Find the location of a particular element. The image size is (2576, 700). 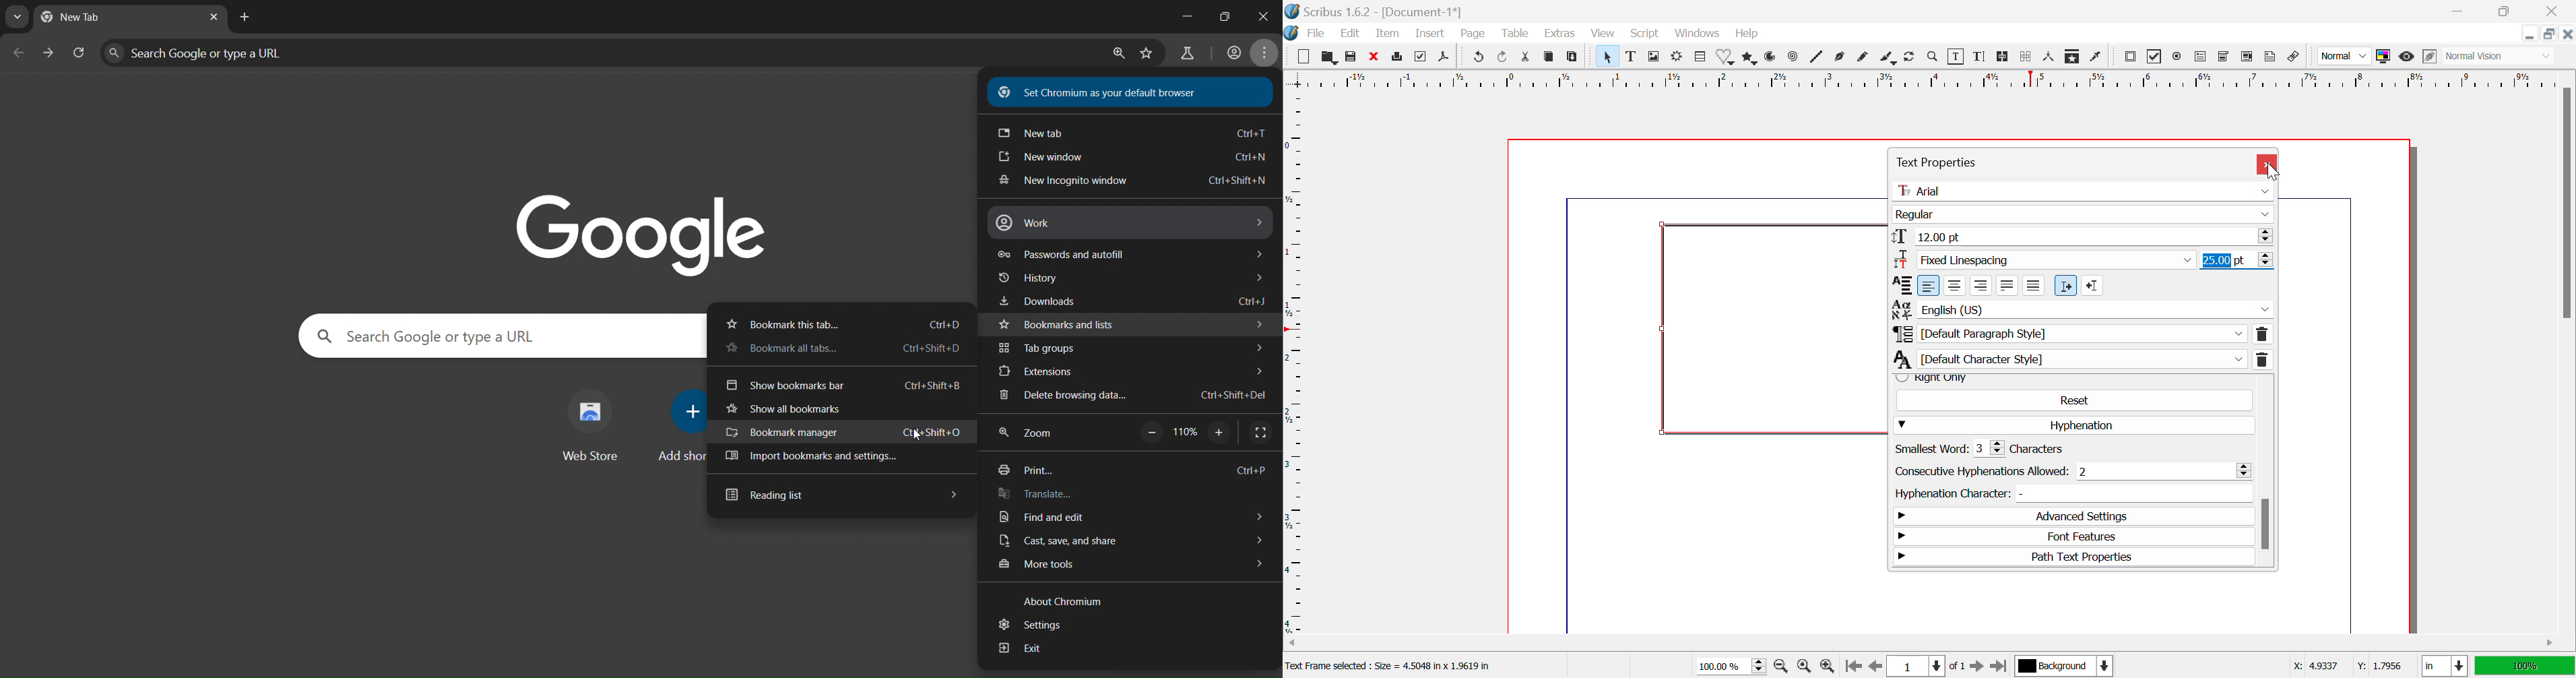

Advanced Settings is located at coordinates (2071, 517).